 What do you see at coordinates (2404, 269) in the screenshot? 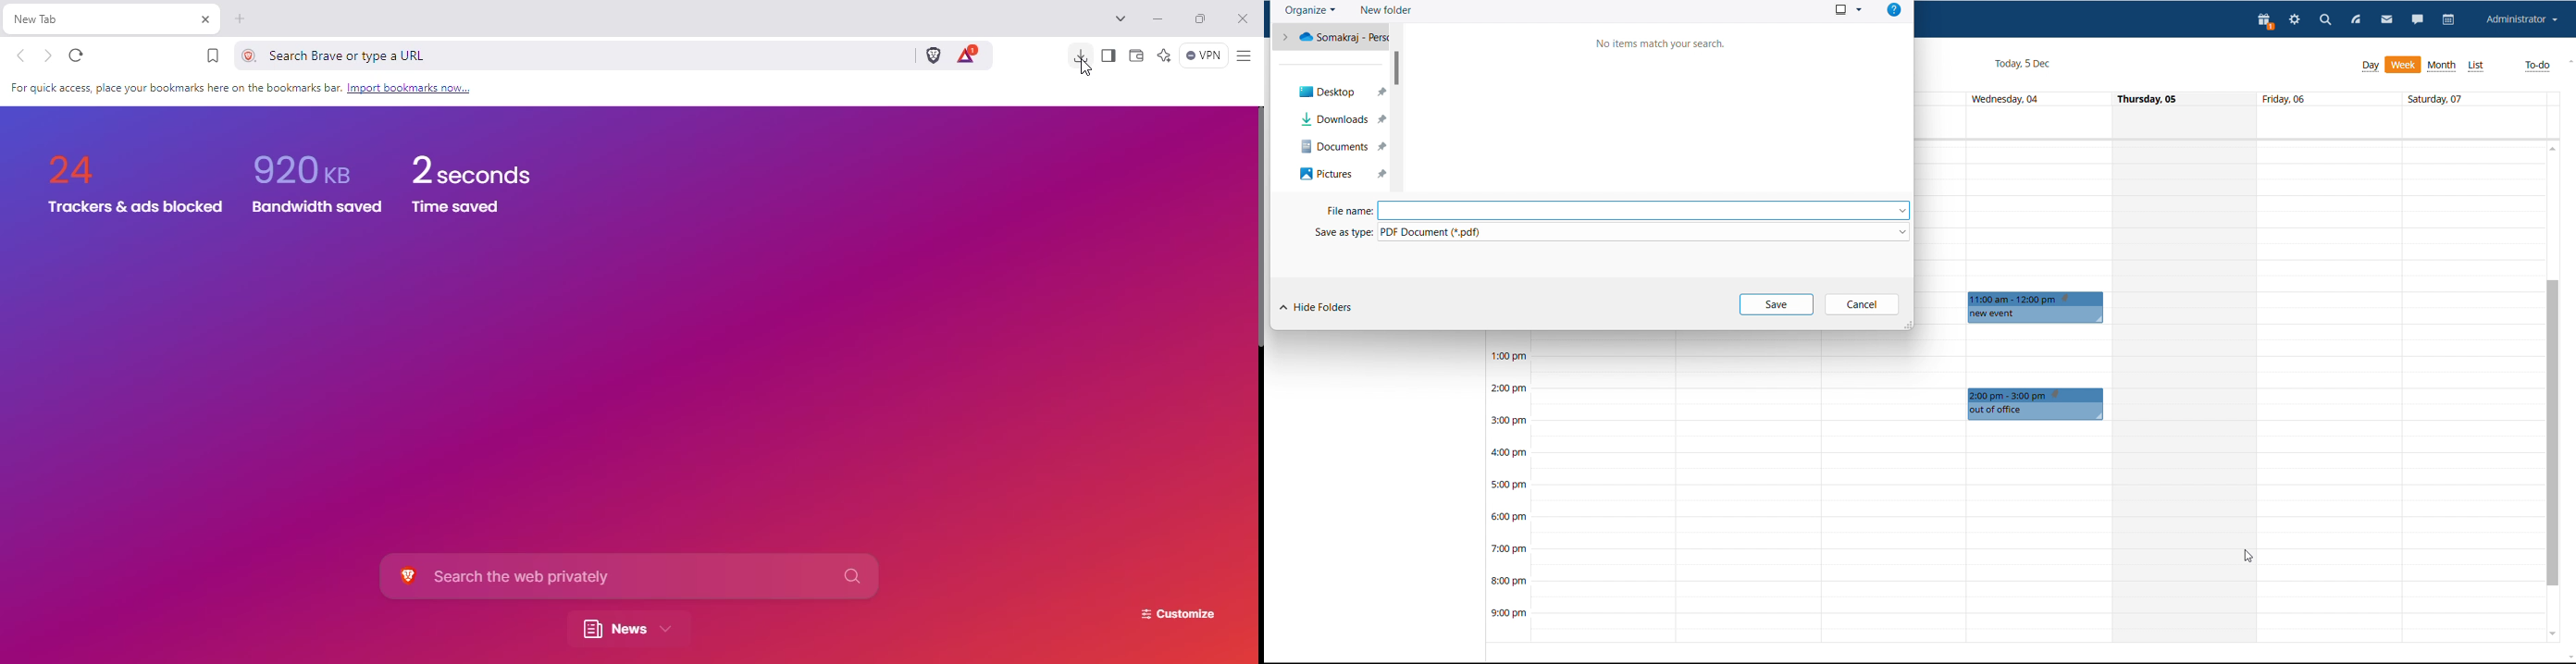
I see `30 min span` at bounding box center [2404, 269].